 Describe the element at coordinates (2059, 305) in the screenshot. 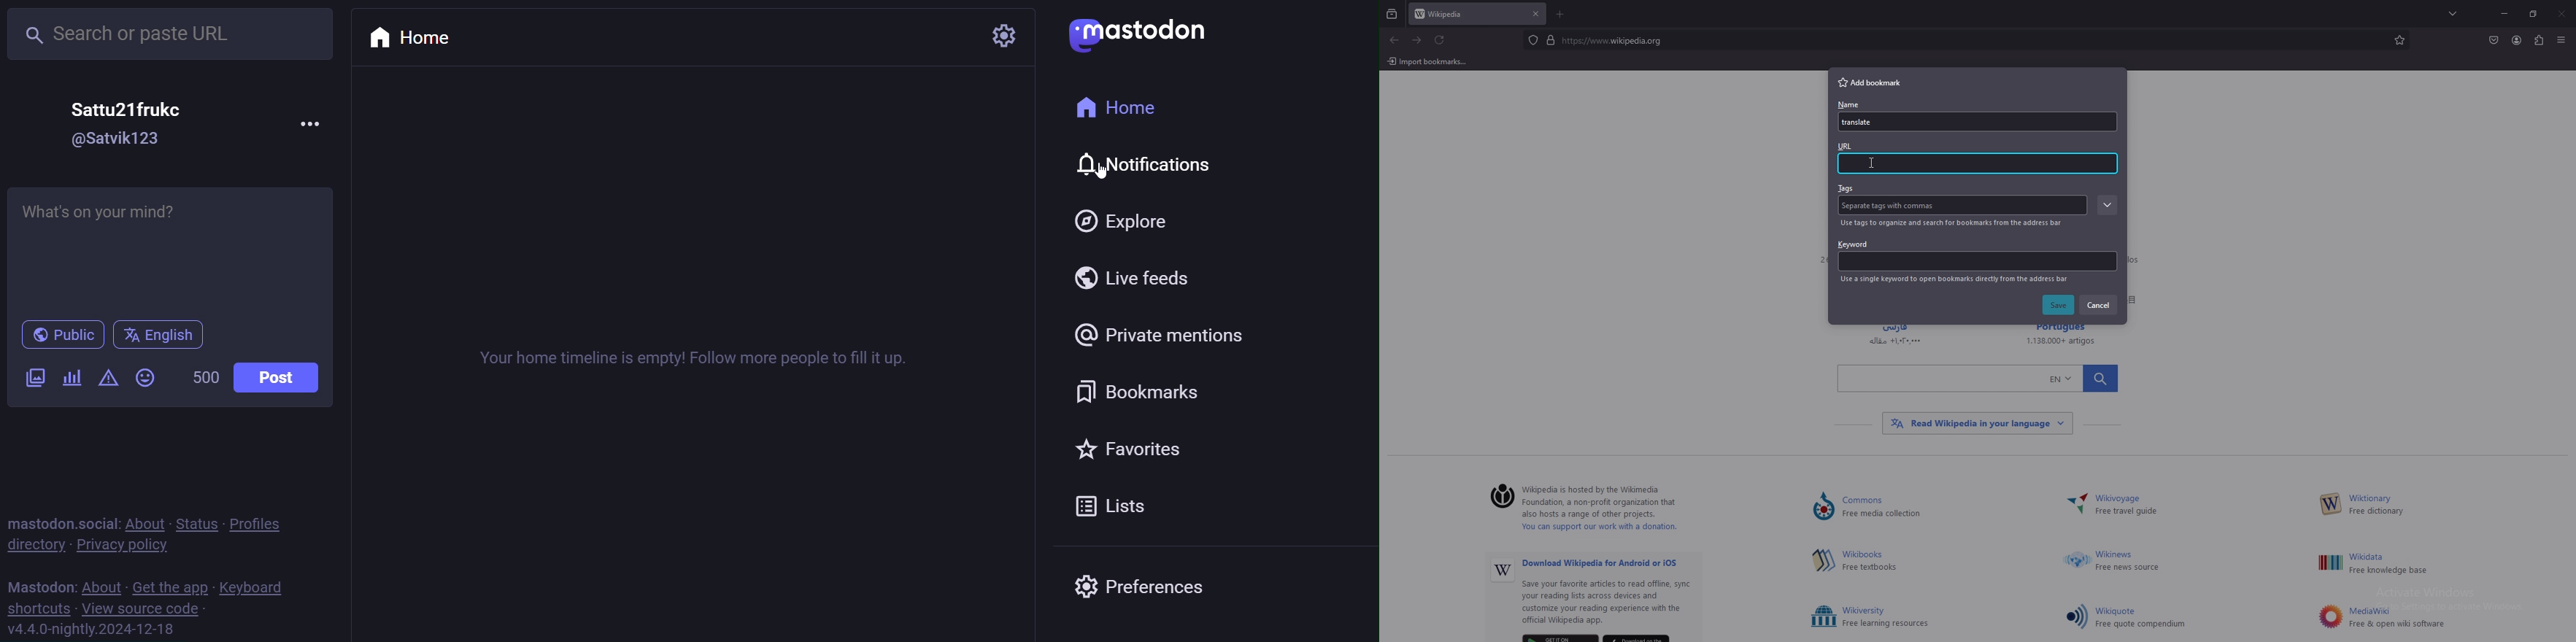

I see `save` at that location.